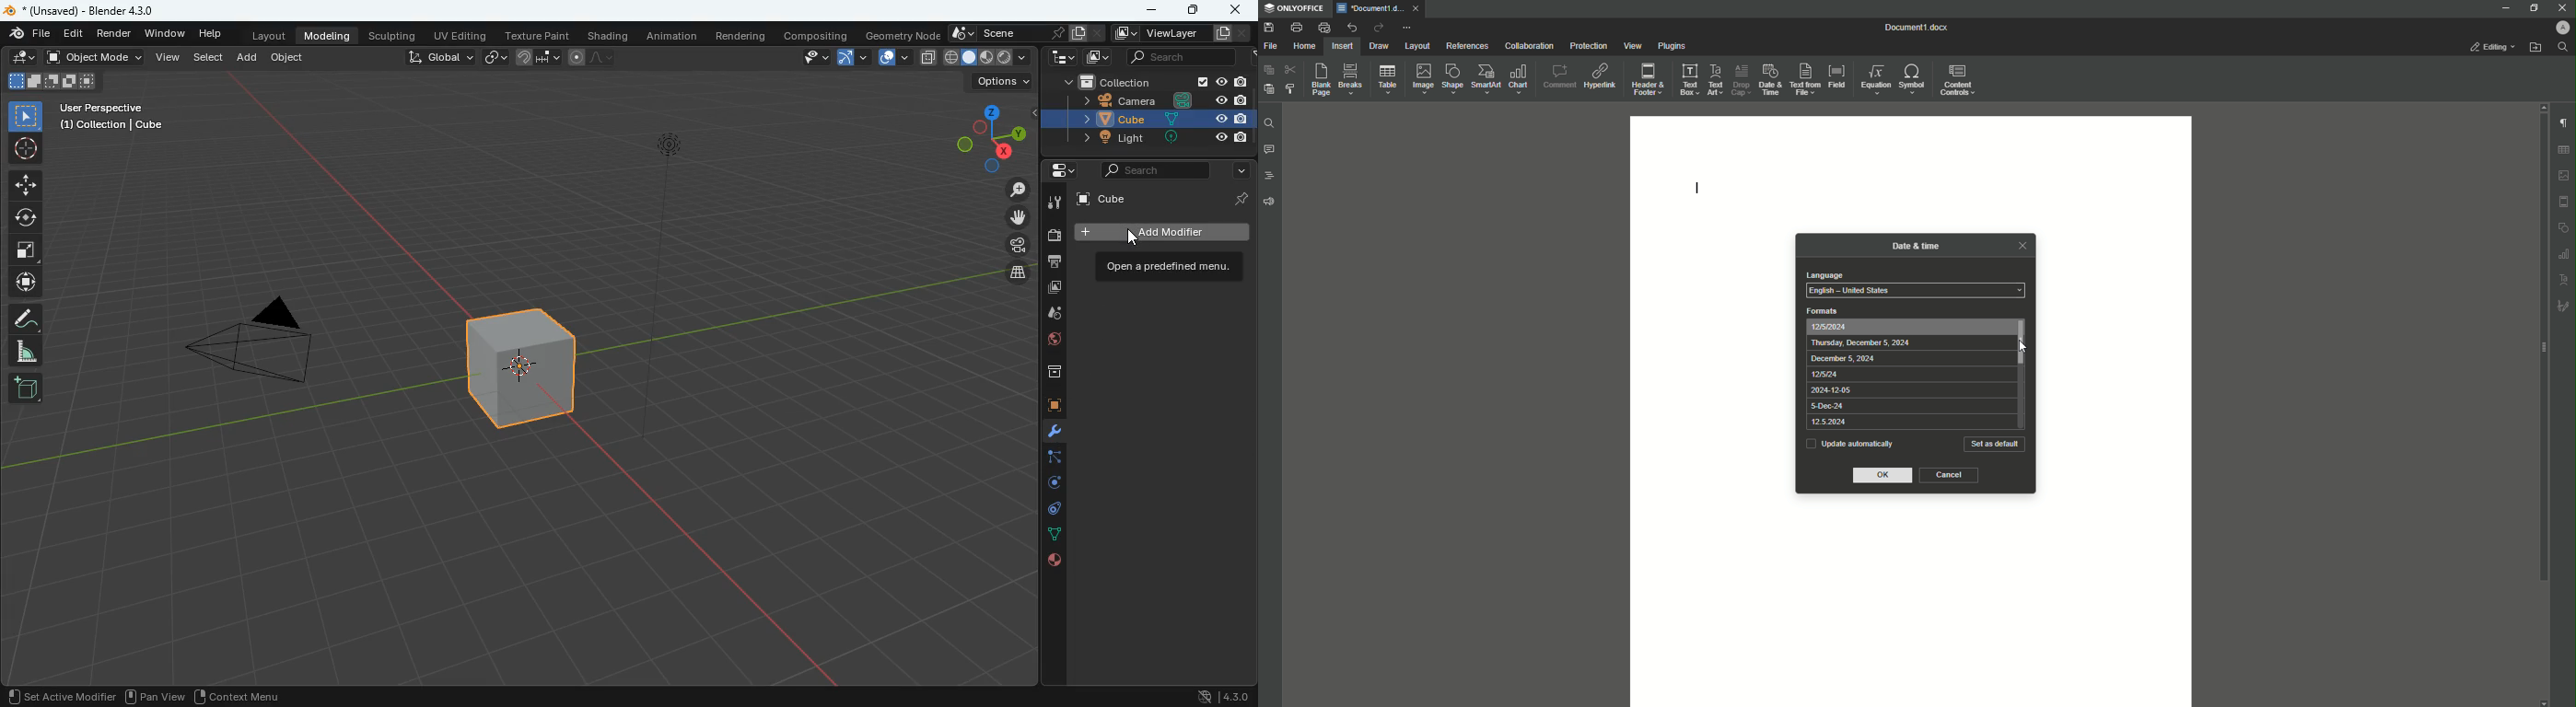  What do you see at coordinates (1824, 275) in the screenshot?
I see `language` at bounding box center [1824, 275].